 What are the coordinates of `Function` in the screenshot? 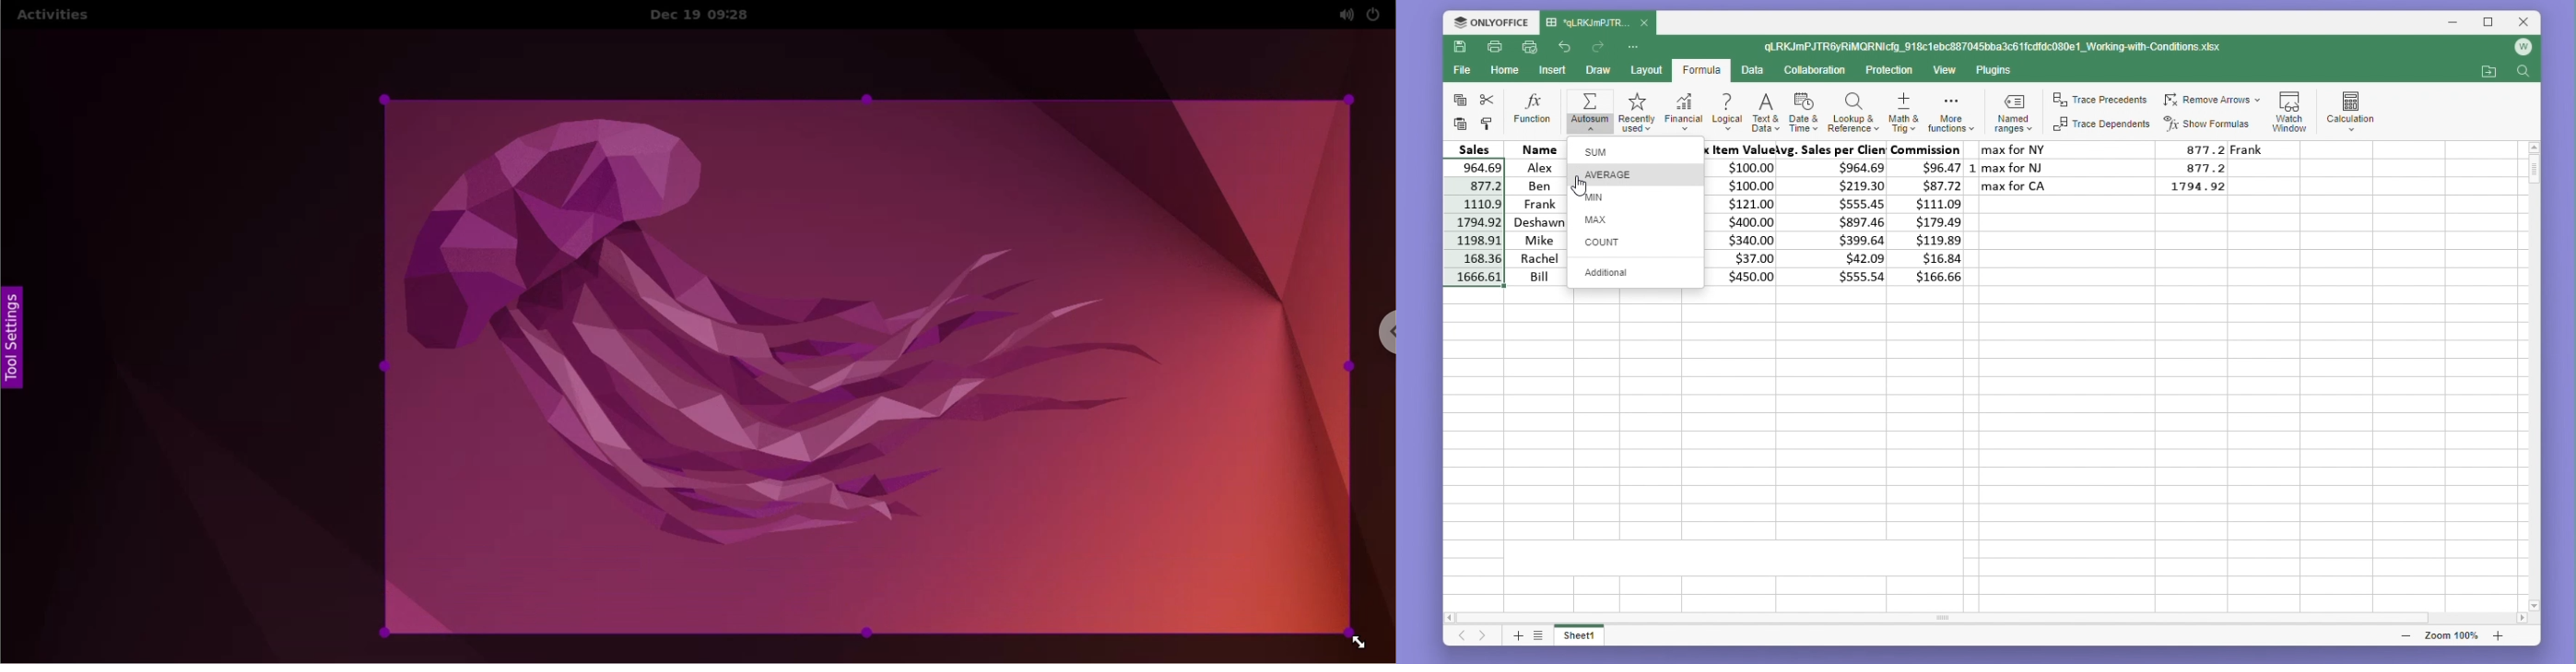 It's located at (1534, 110).